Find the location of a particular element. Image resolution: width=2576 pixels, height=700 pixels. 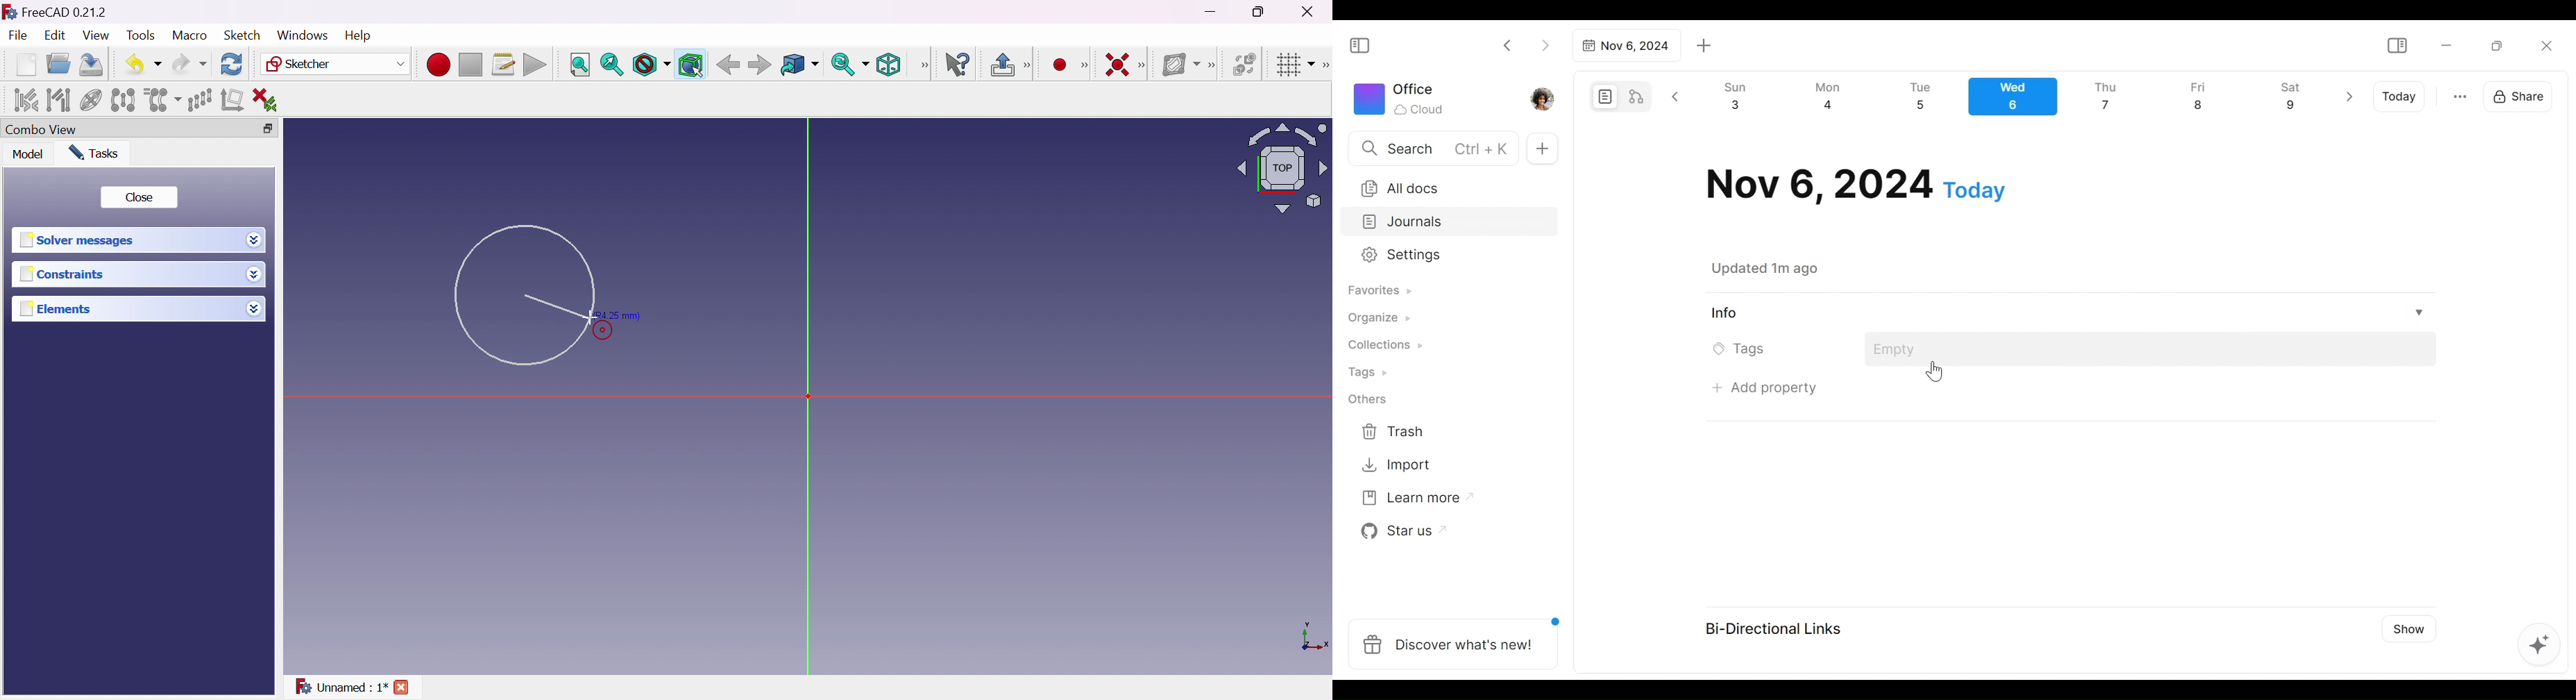

File is located at coordinates (18, 35).